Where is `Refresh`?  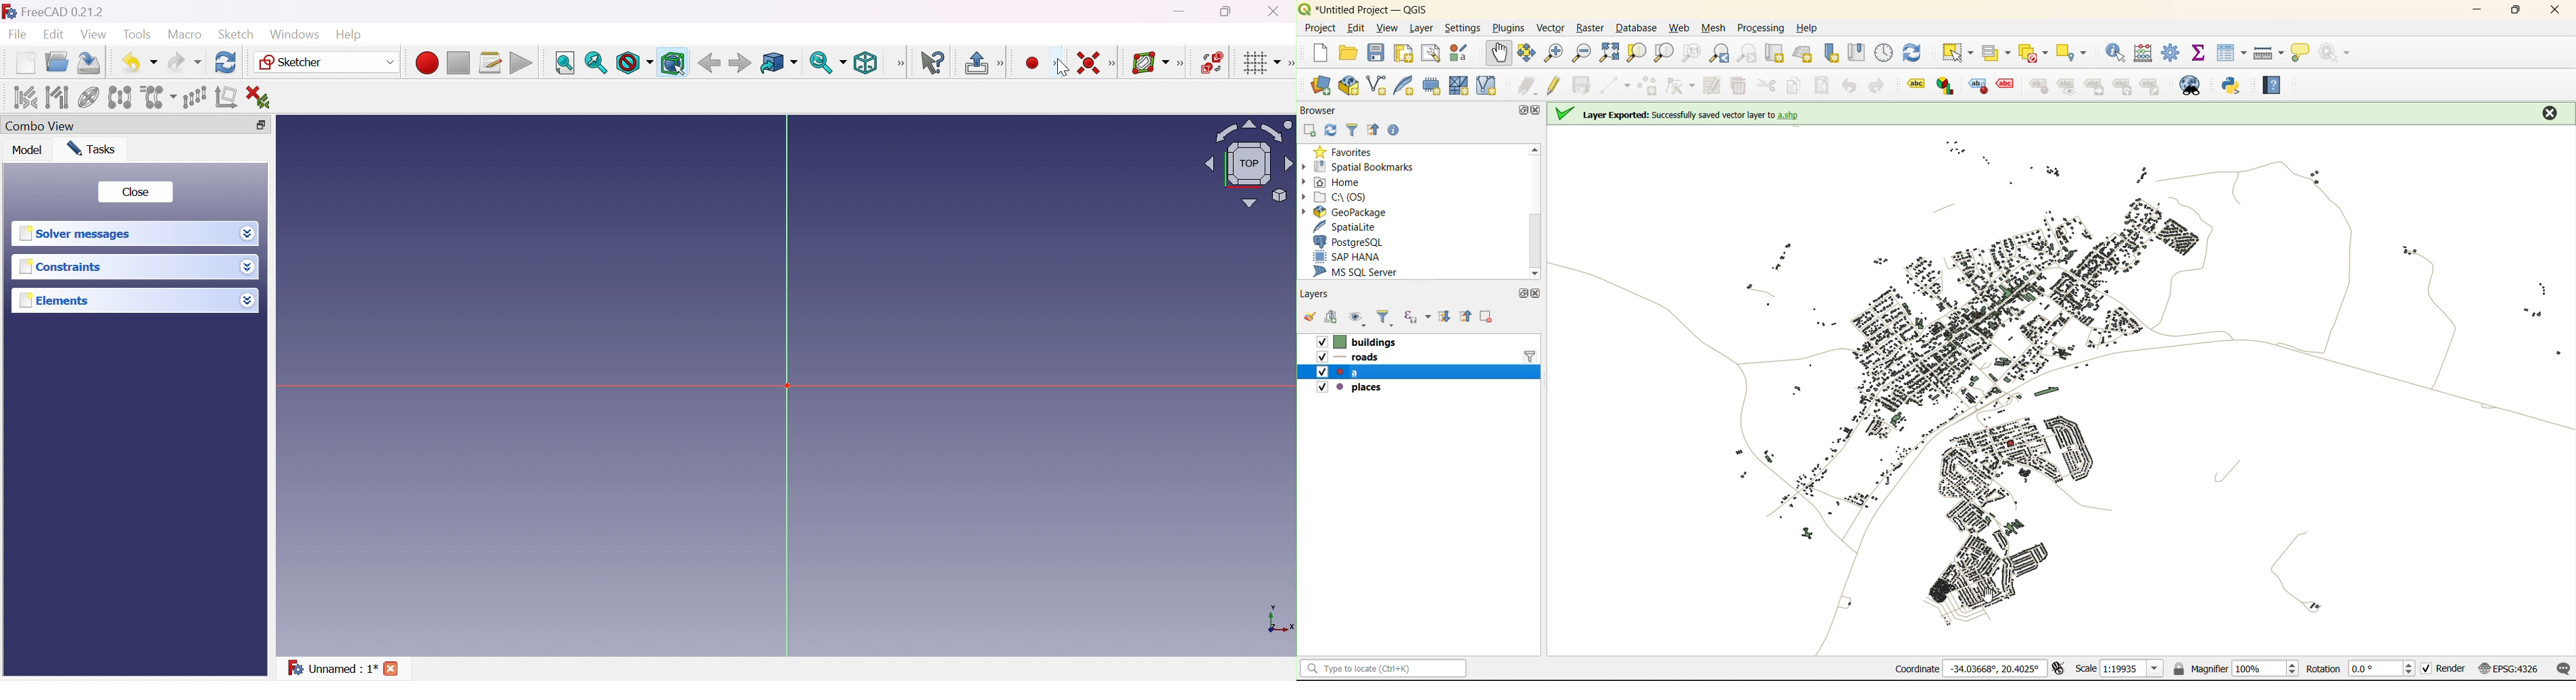
Refresh is located at coordinates (226, 63).